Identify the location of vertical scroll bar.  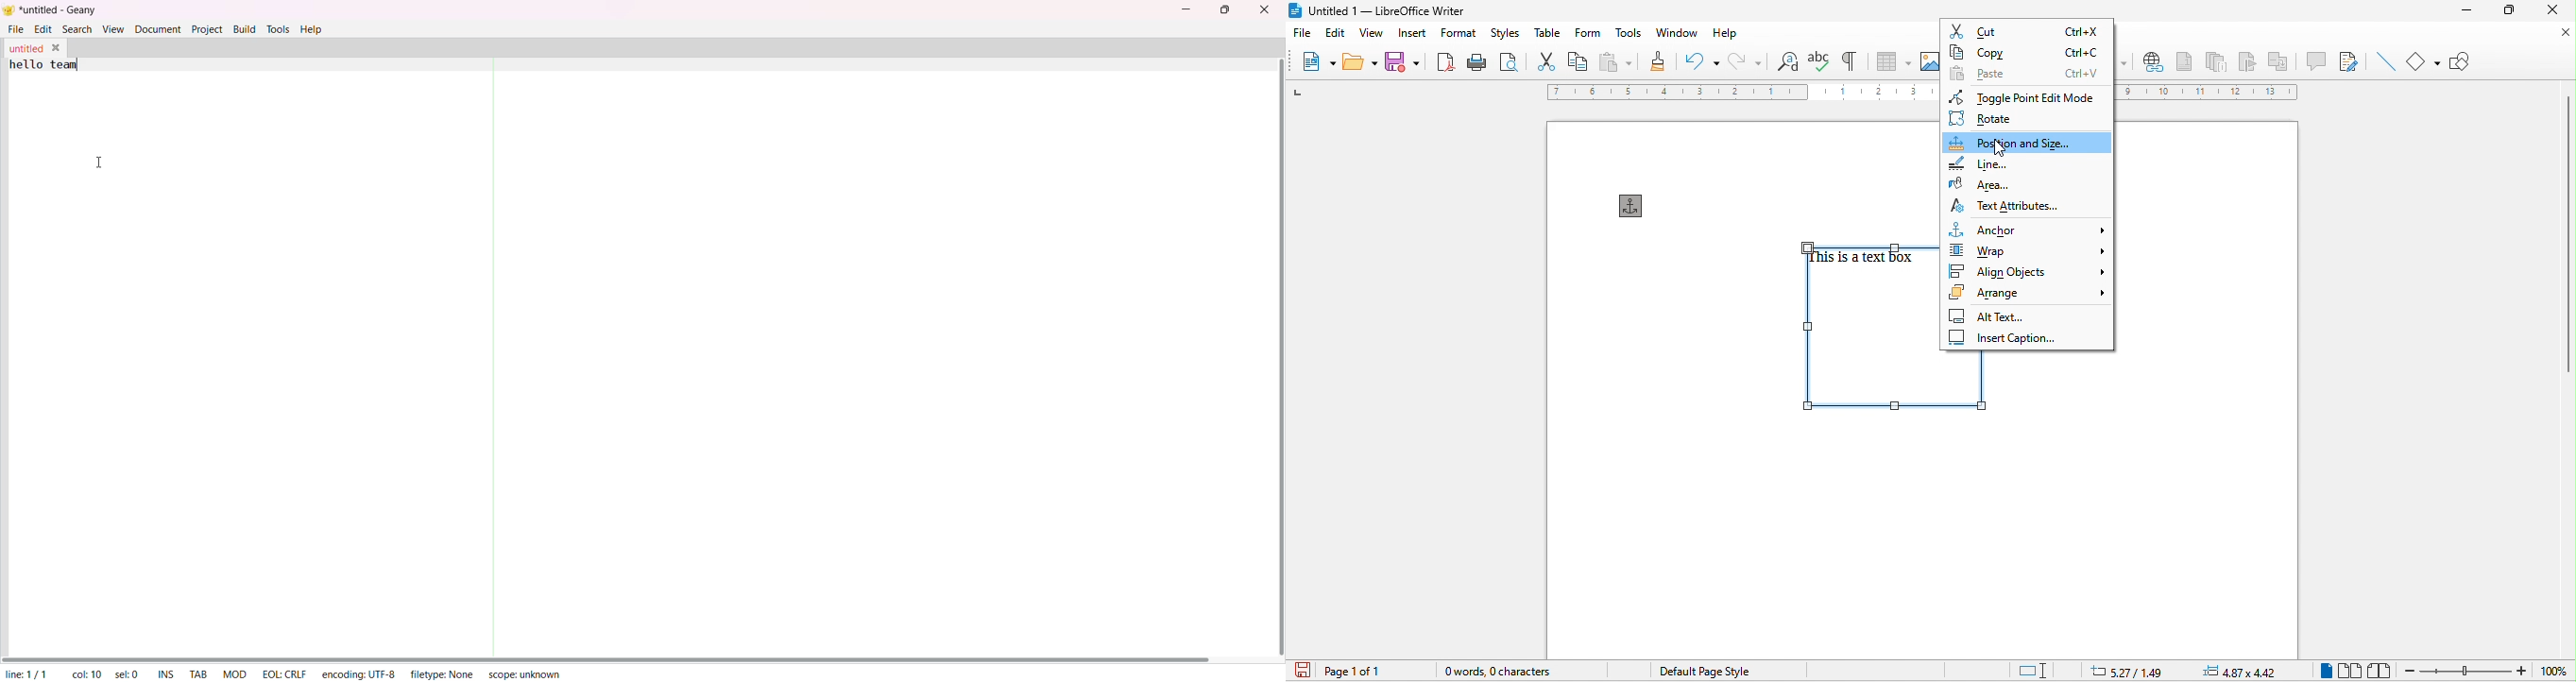
(2566, 234).